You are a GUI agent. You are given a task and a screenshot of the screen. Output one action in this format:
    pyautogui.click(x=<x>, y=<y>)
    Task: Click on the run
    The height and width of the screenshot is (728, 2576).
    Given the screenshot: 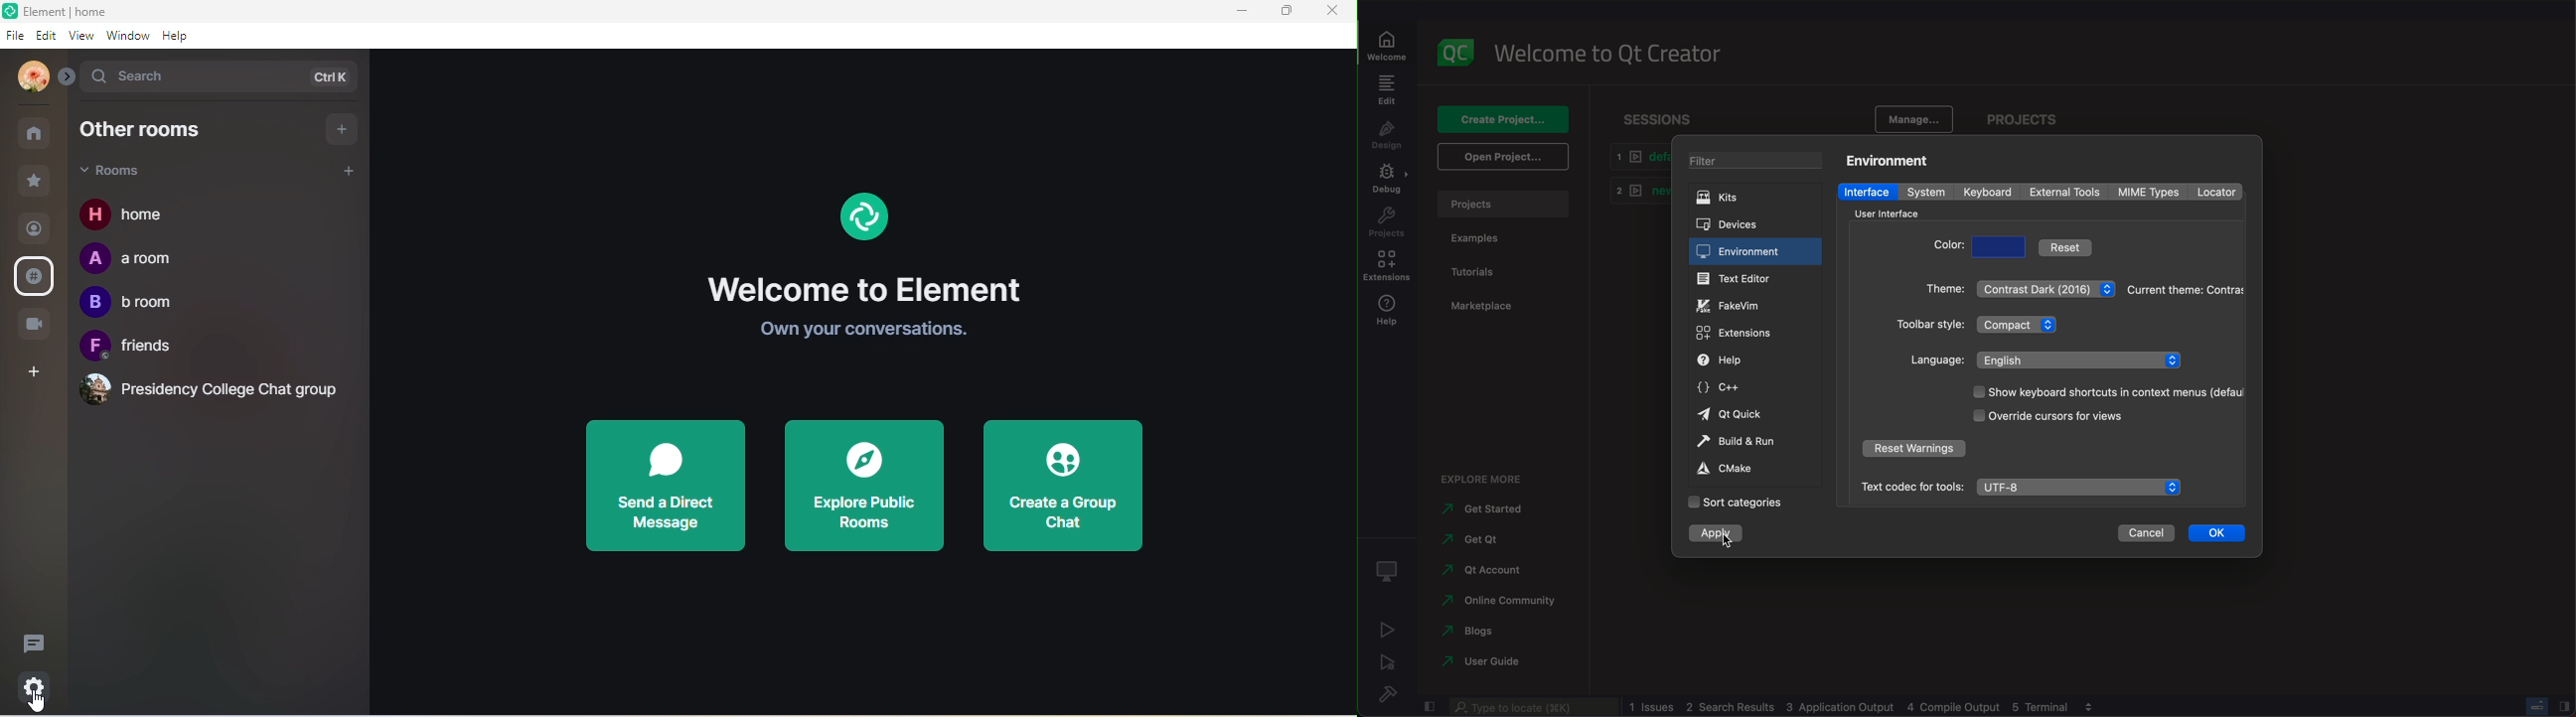 What is the action you would take?
    pyautogui.click(x=1386, y=629)
    